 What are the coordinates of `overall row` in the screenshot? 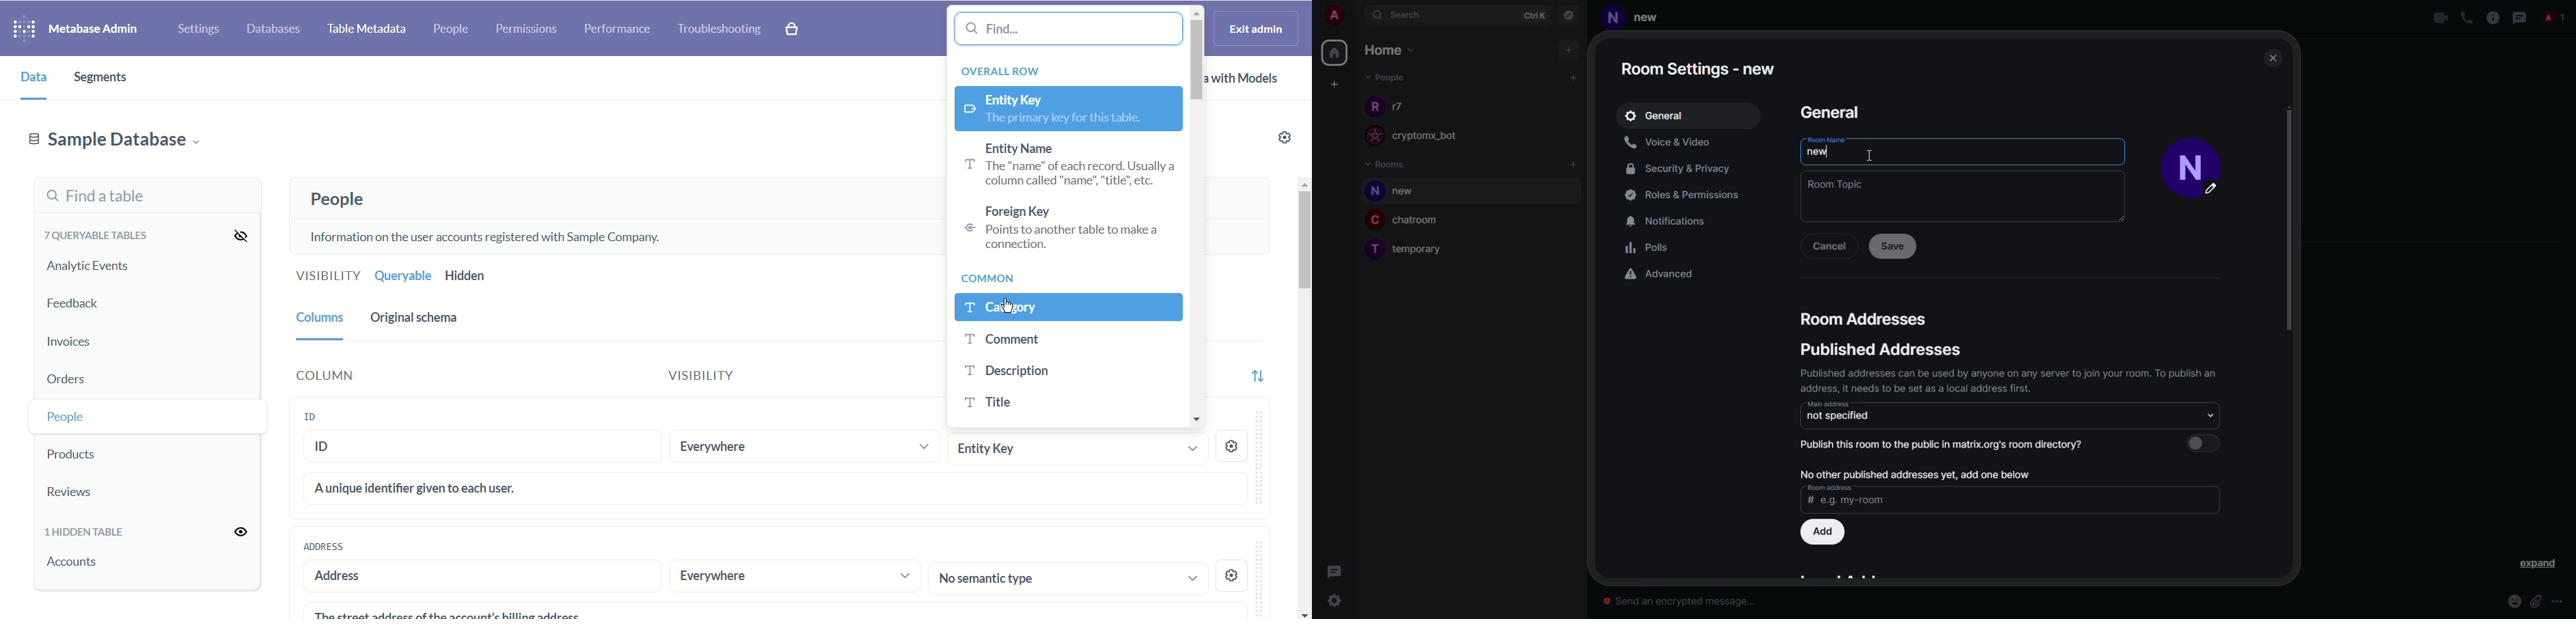 It's located at (1005, 69).